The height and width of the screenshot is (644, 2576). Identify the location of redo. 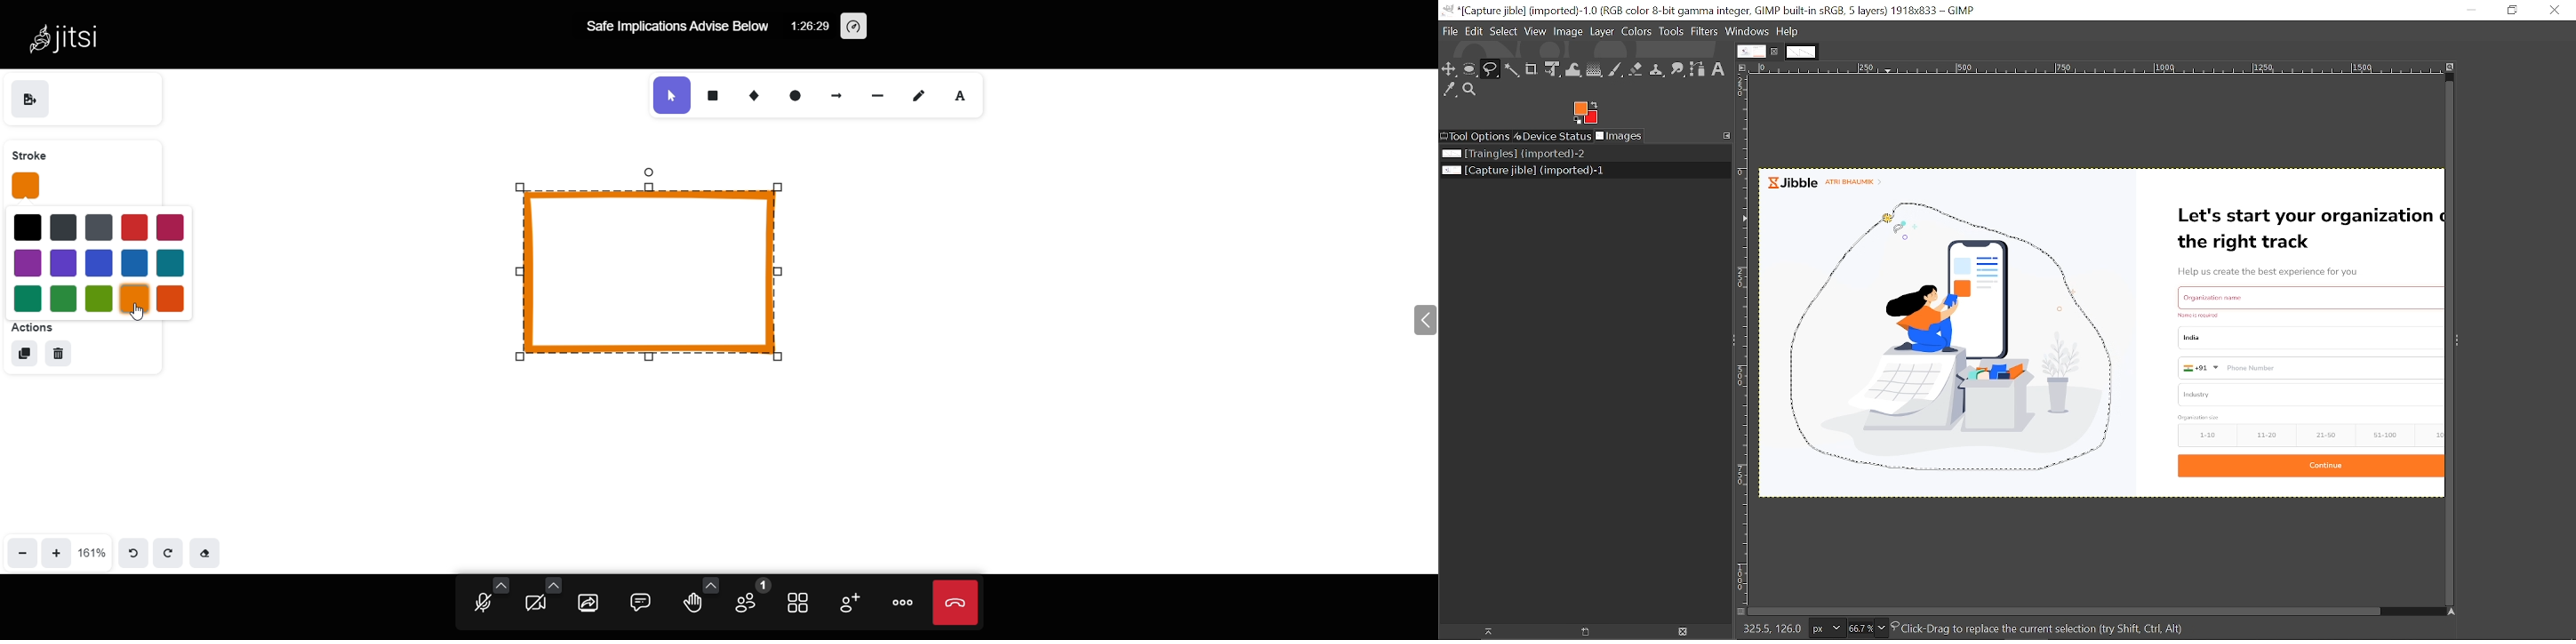
(169, 552).